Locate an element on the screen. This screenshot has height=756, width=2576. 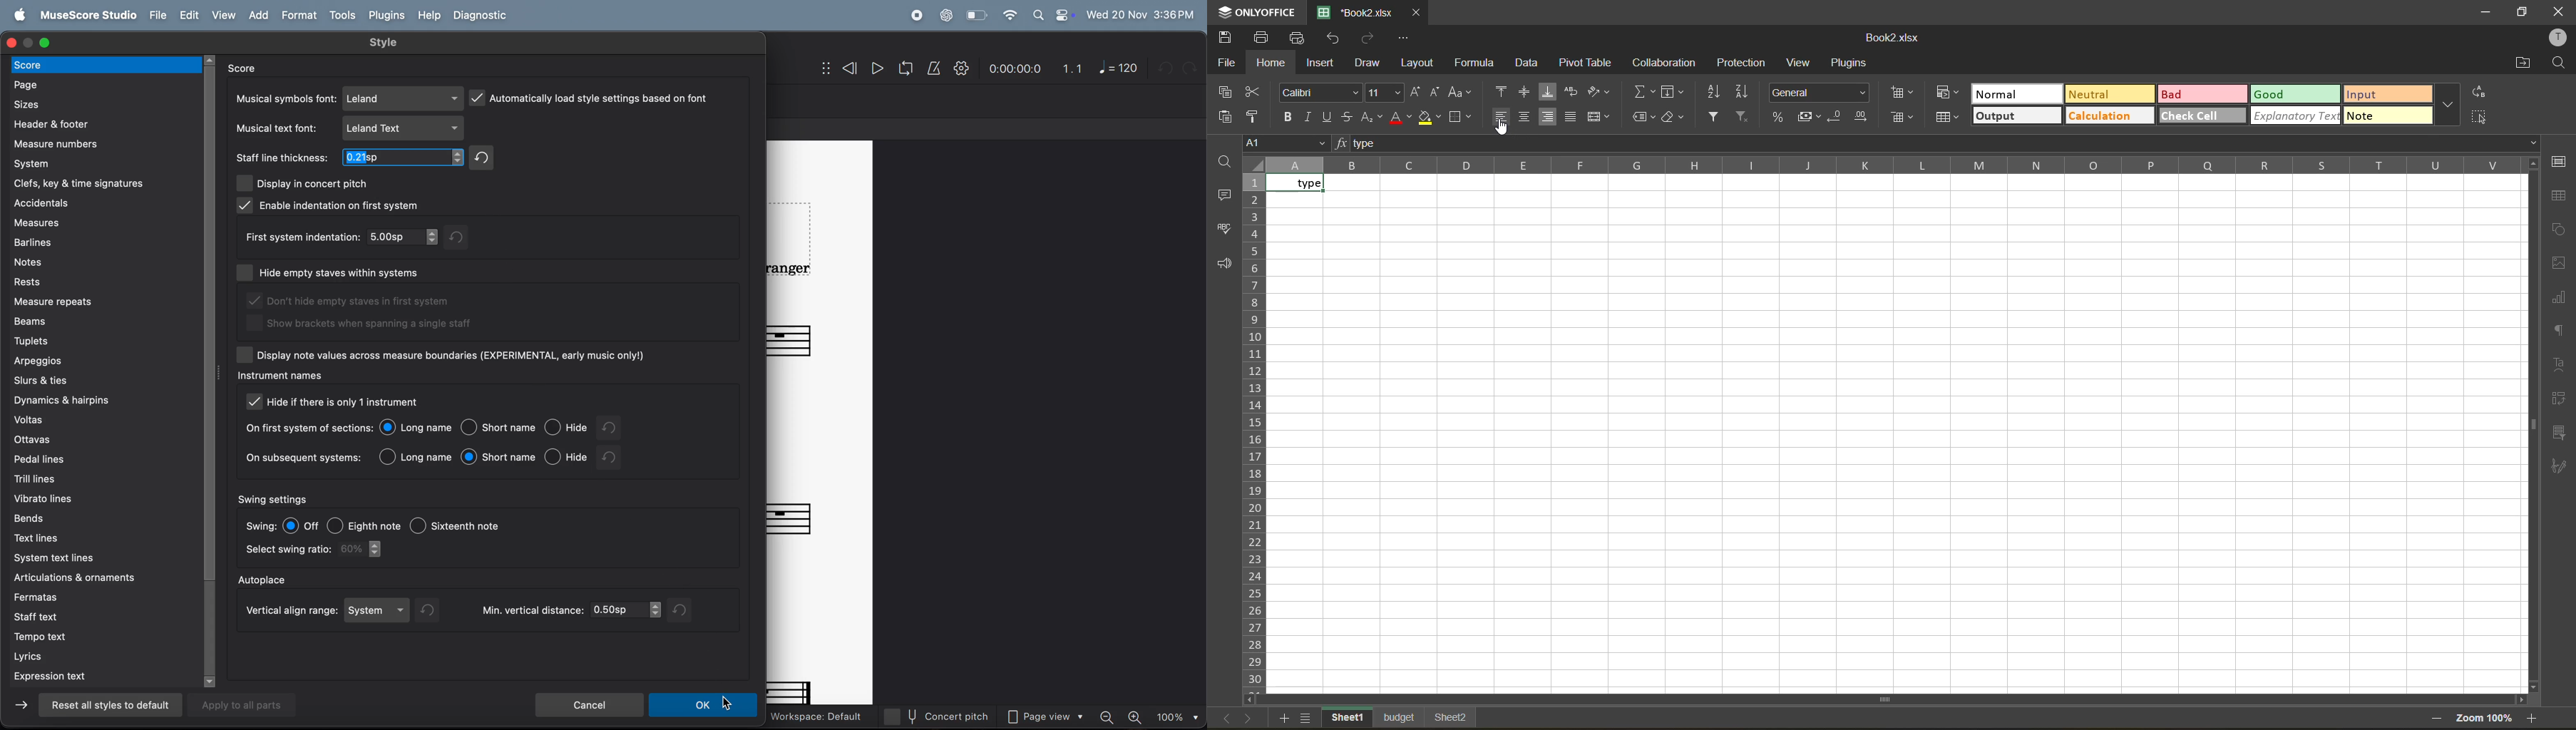
explanatory text is located at coordinates (2298, 117).